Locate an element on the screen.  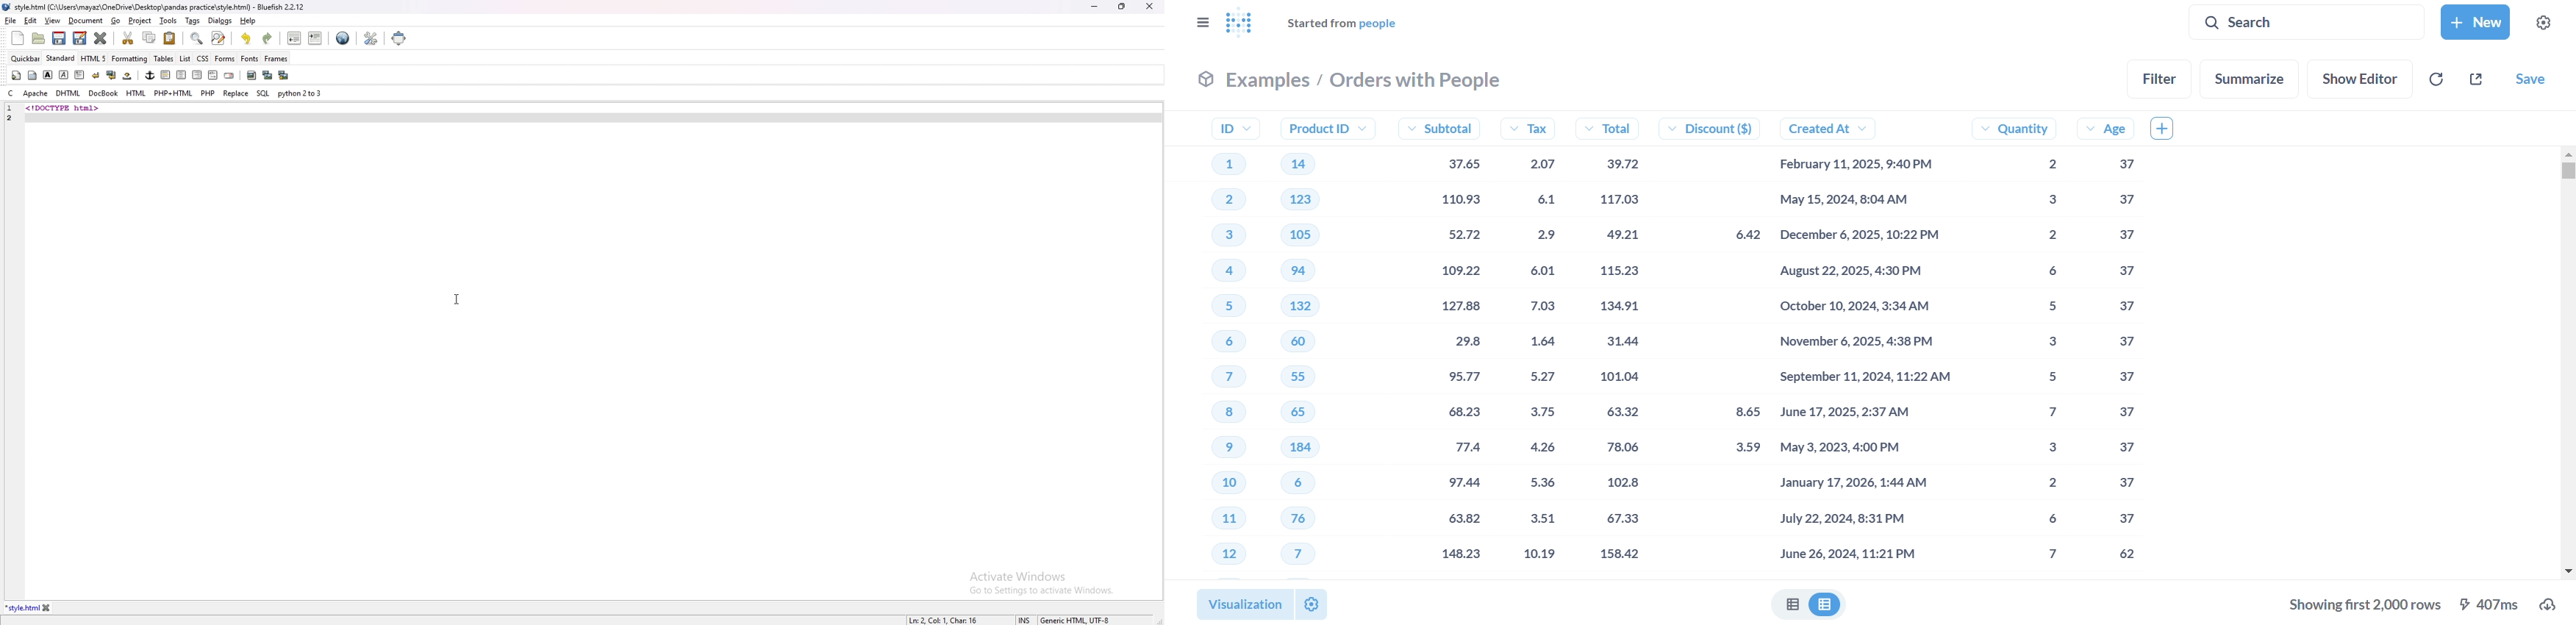
document is located at coordinates (86, 21).